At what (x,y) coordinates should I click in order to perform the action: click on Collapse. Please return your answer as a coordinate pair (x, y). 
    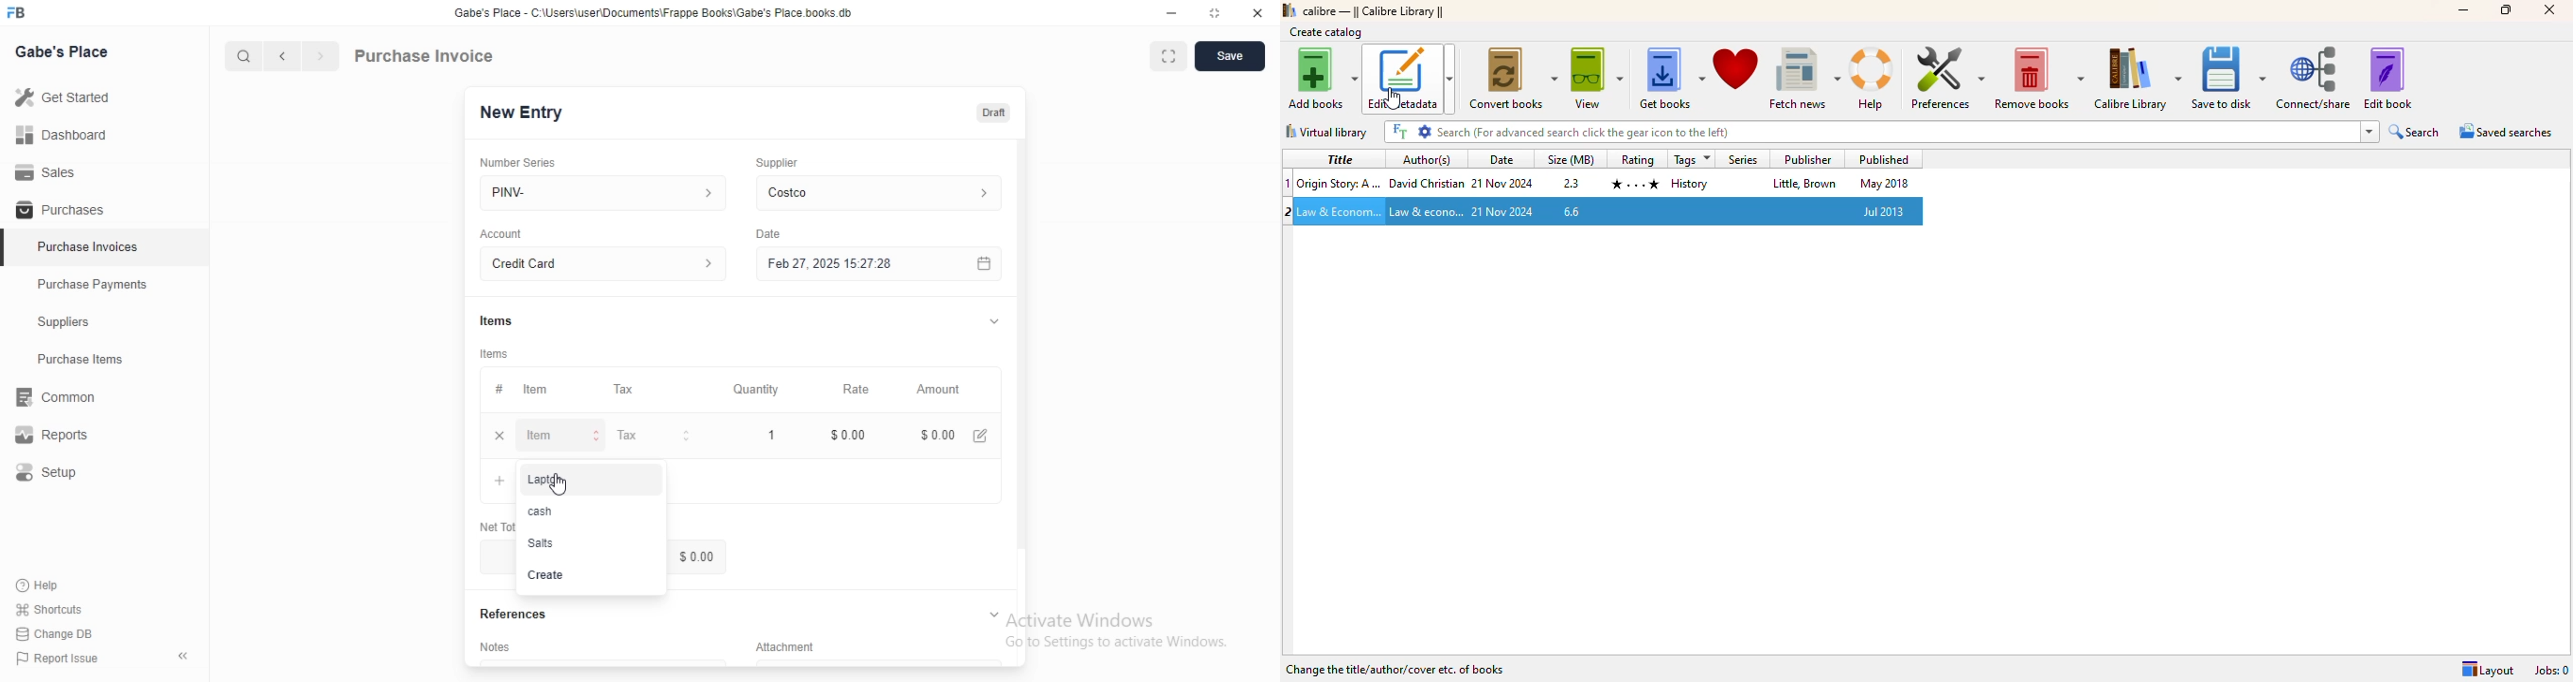
    Looking at the image, I should click on (183, 656).